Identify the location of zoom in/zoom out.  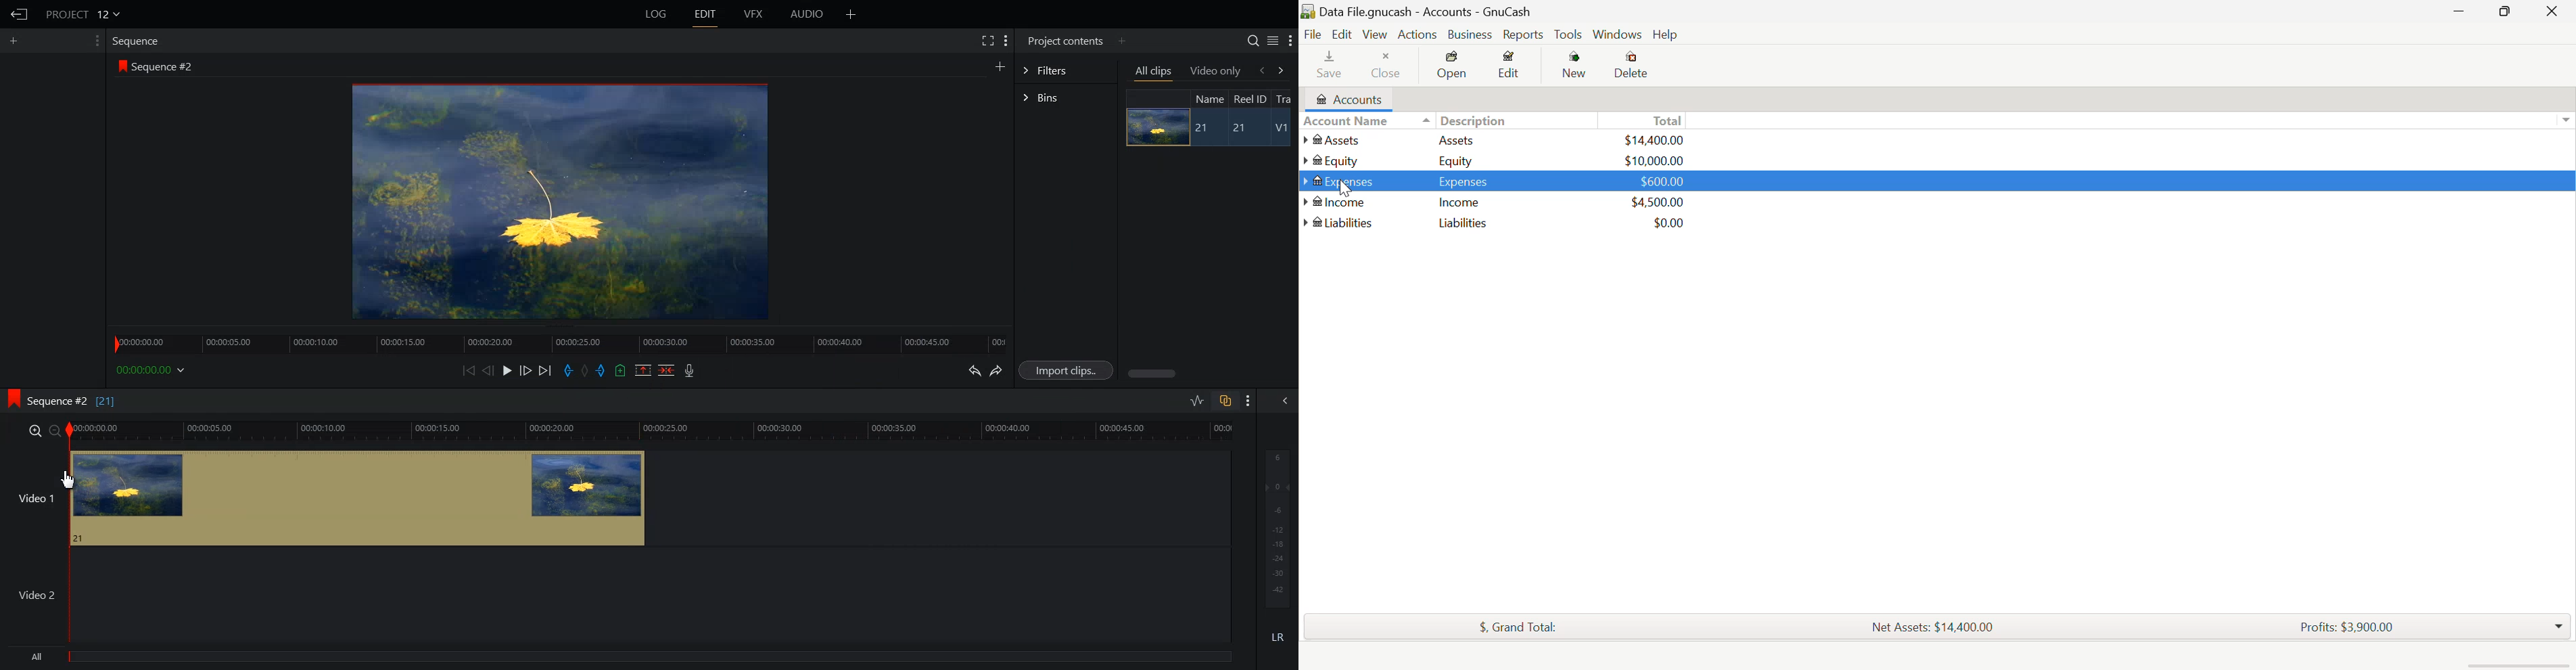
(42, 430).